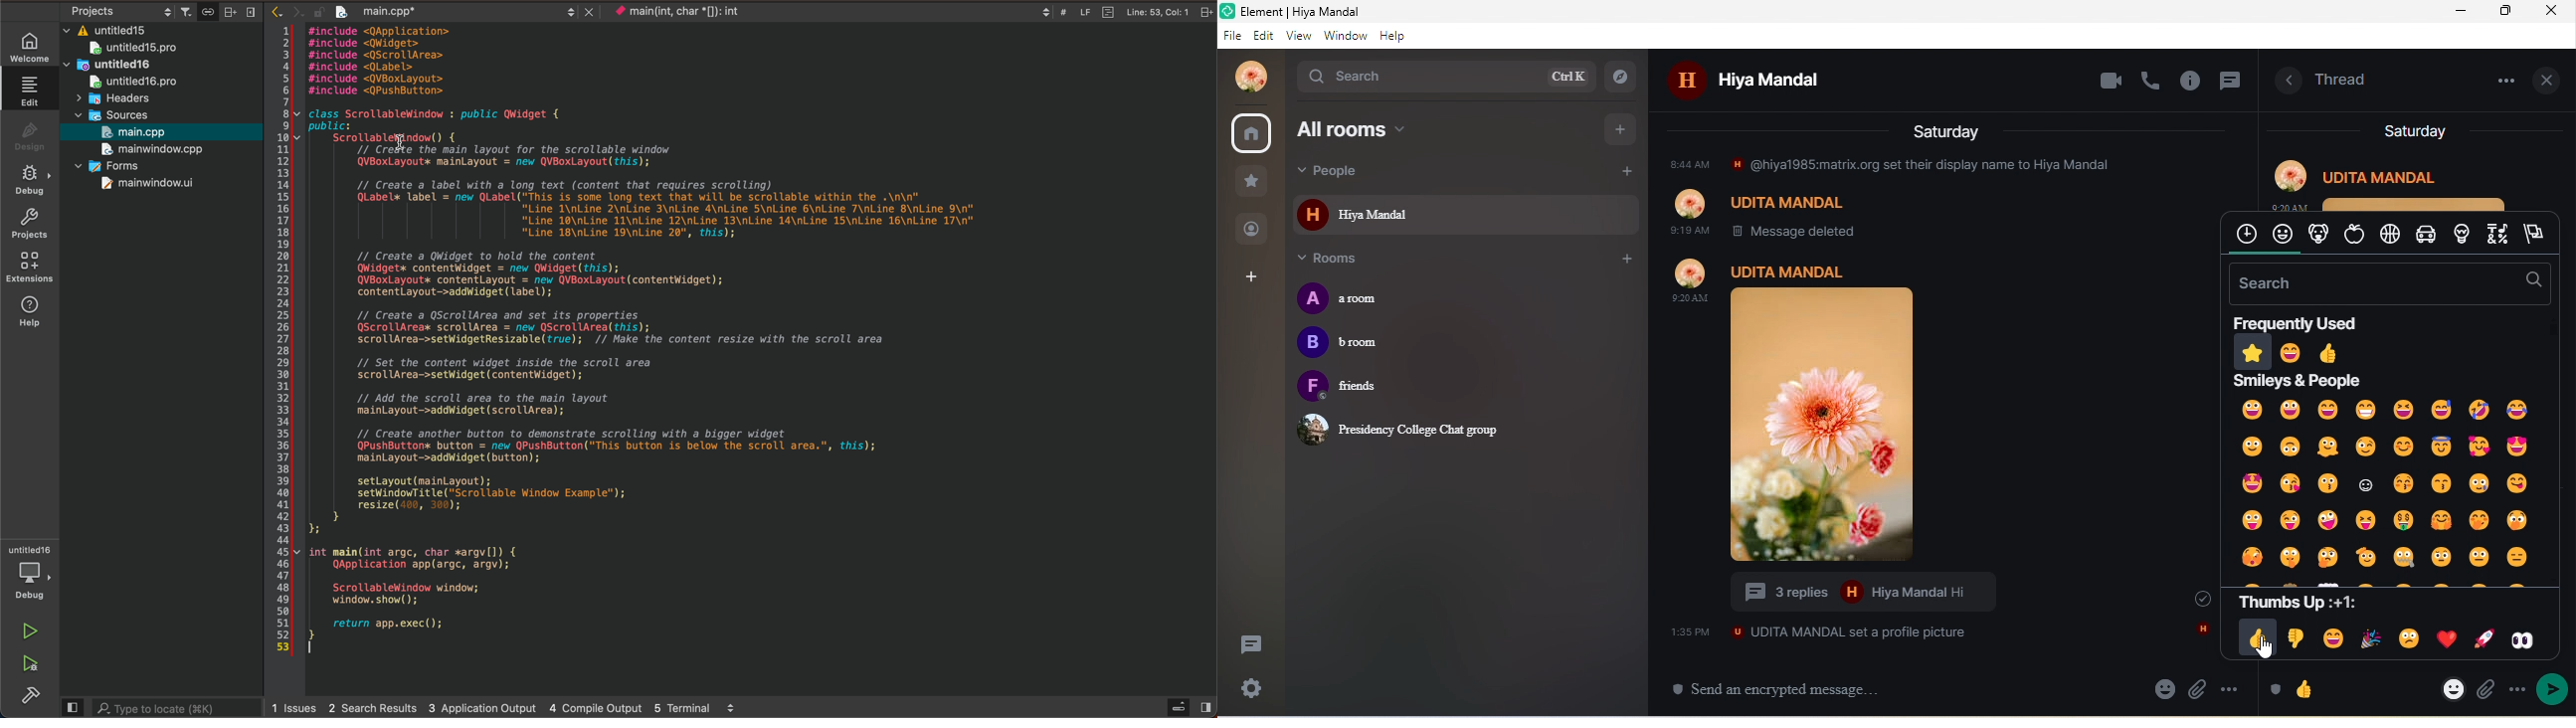 The width and height of the screenshot is (2576, 728). Describe the element at coordinates (28, 91) in the screenshot. I see `edit` at that location.